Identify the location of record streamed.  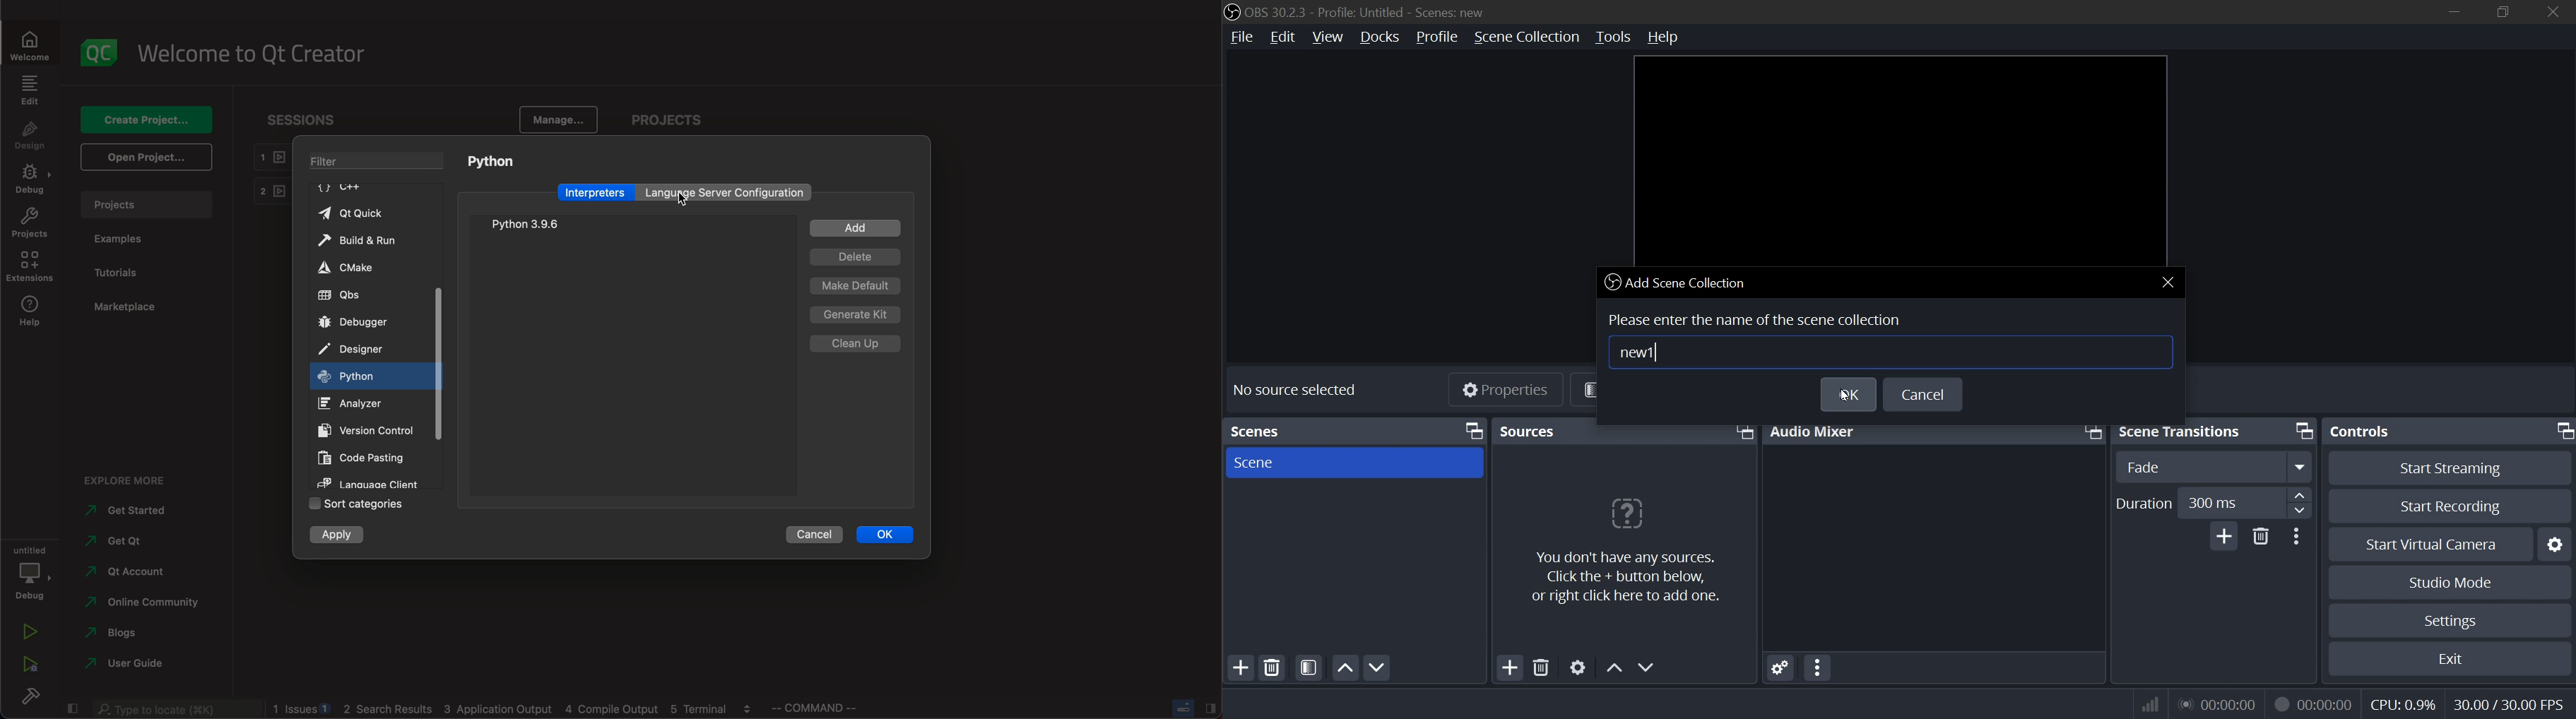
(2313, 703).